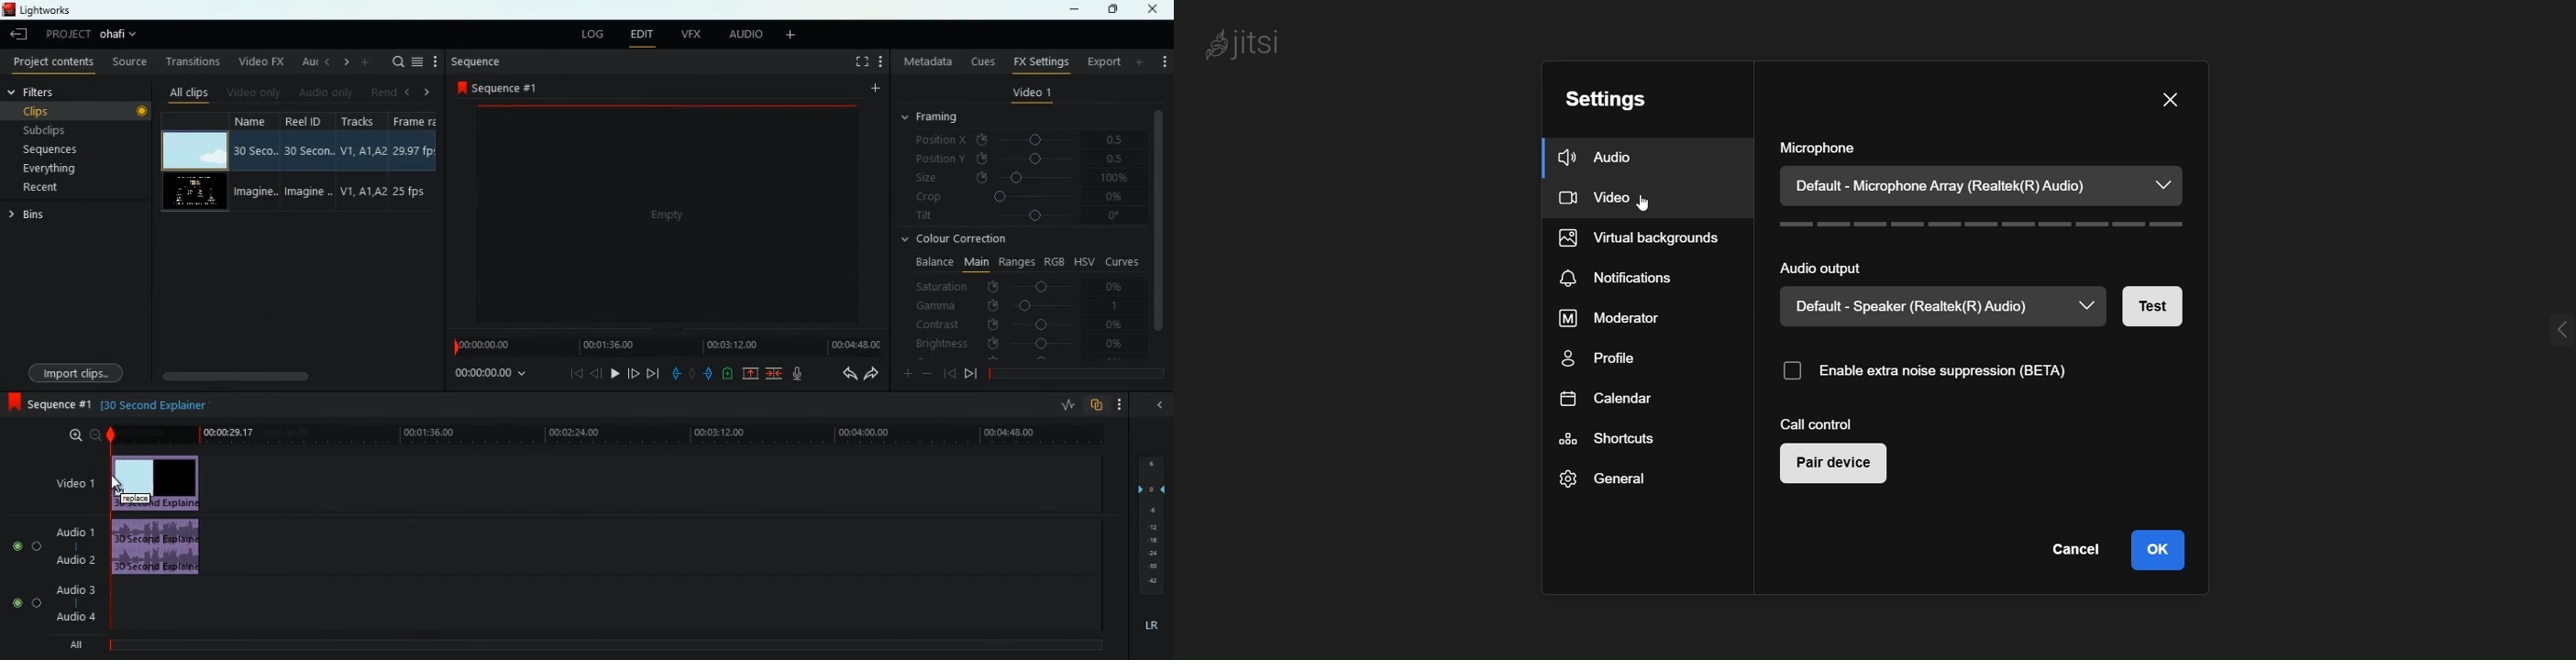 The width and height of the screenshot is (2576, 672). Describe the element at coordinates (1833, 464) in the screenshot. I see `pair device` at that location.